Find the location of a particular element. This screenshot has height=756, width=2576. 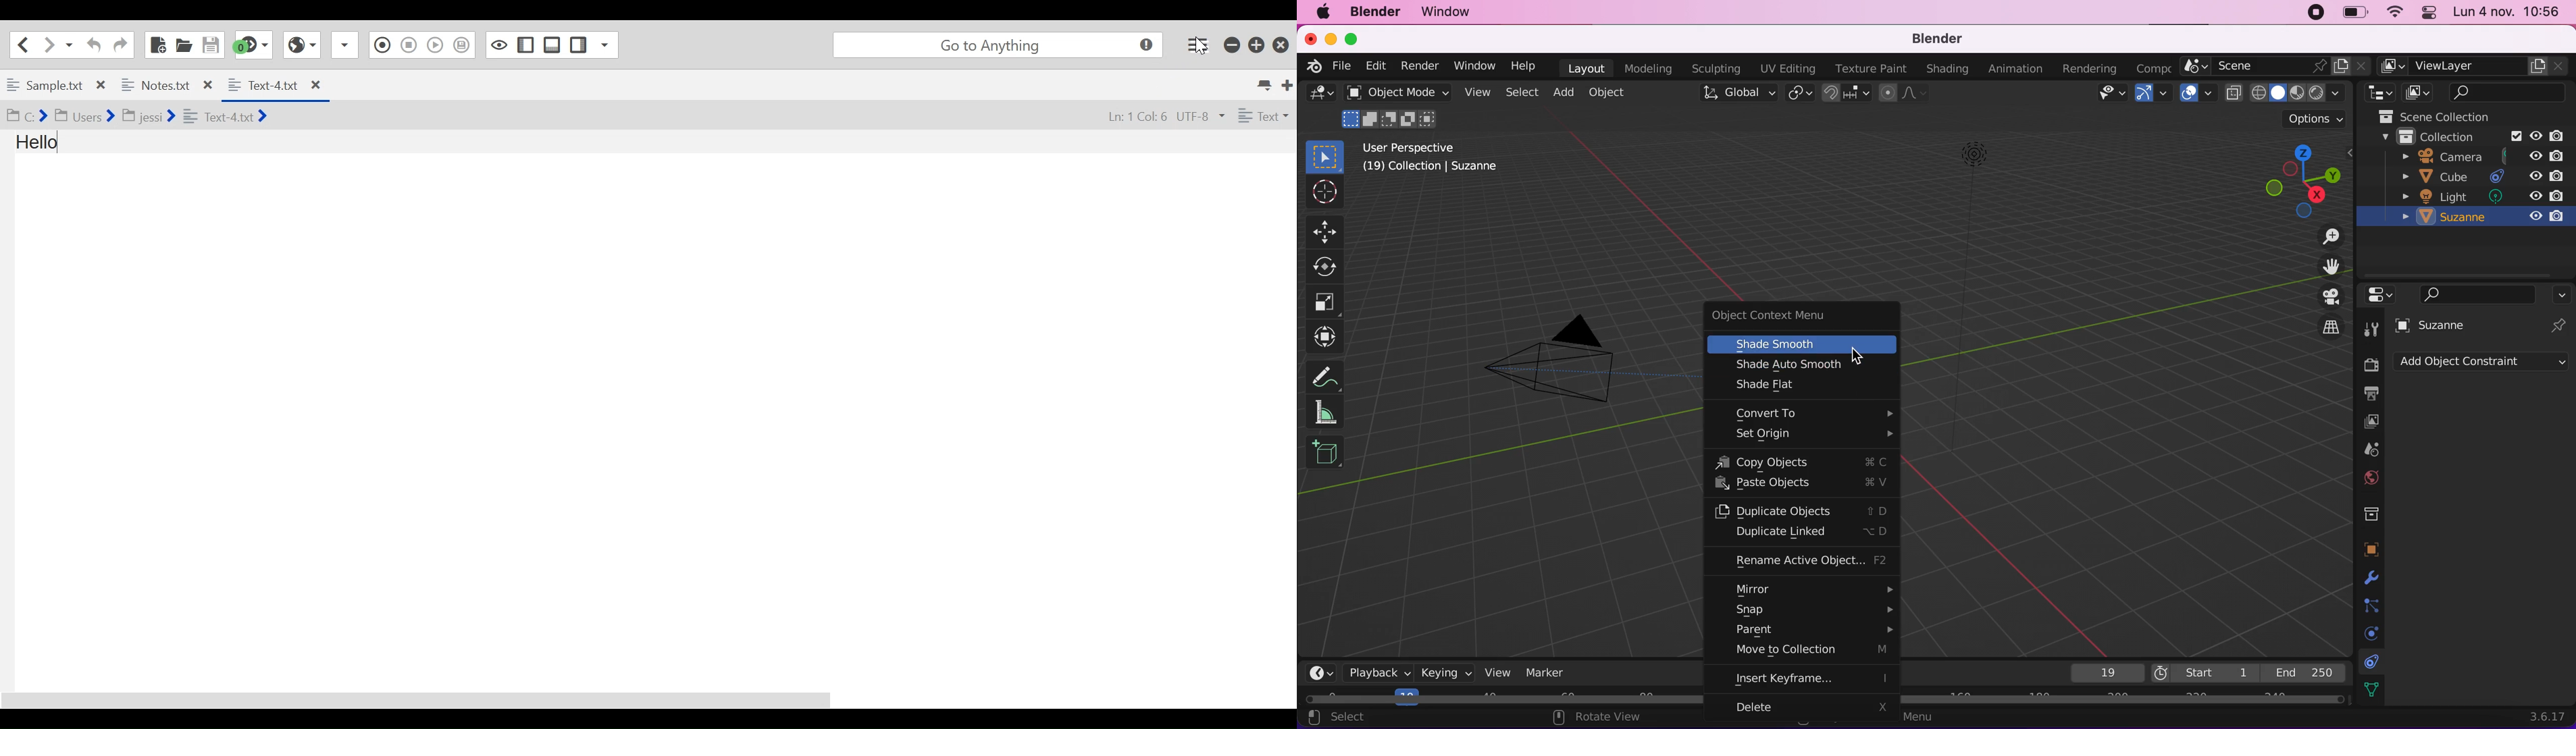

Open tab is located at coordinates (110, 86).